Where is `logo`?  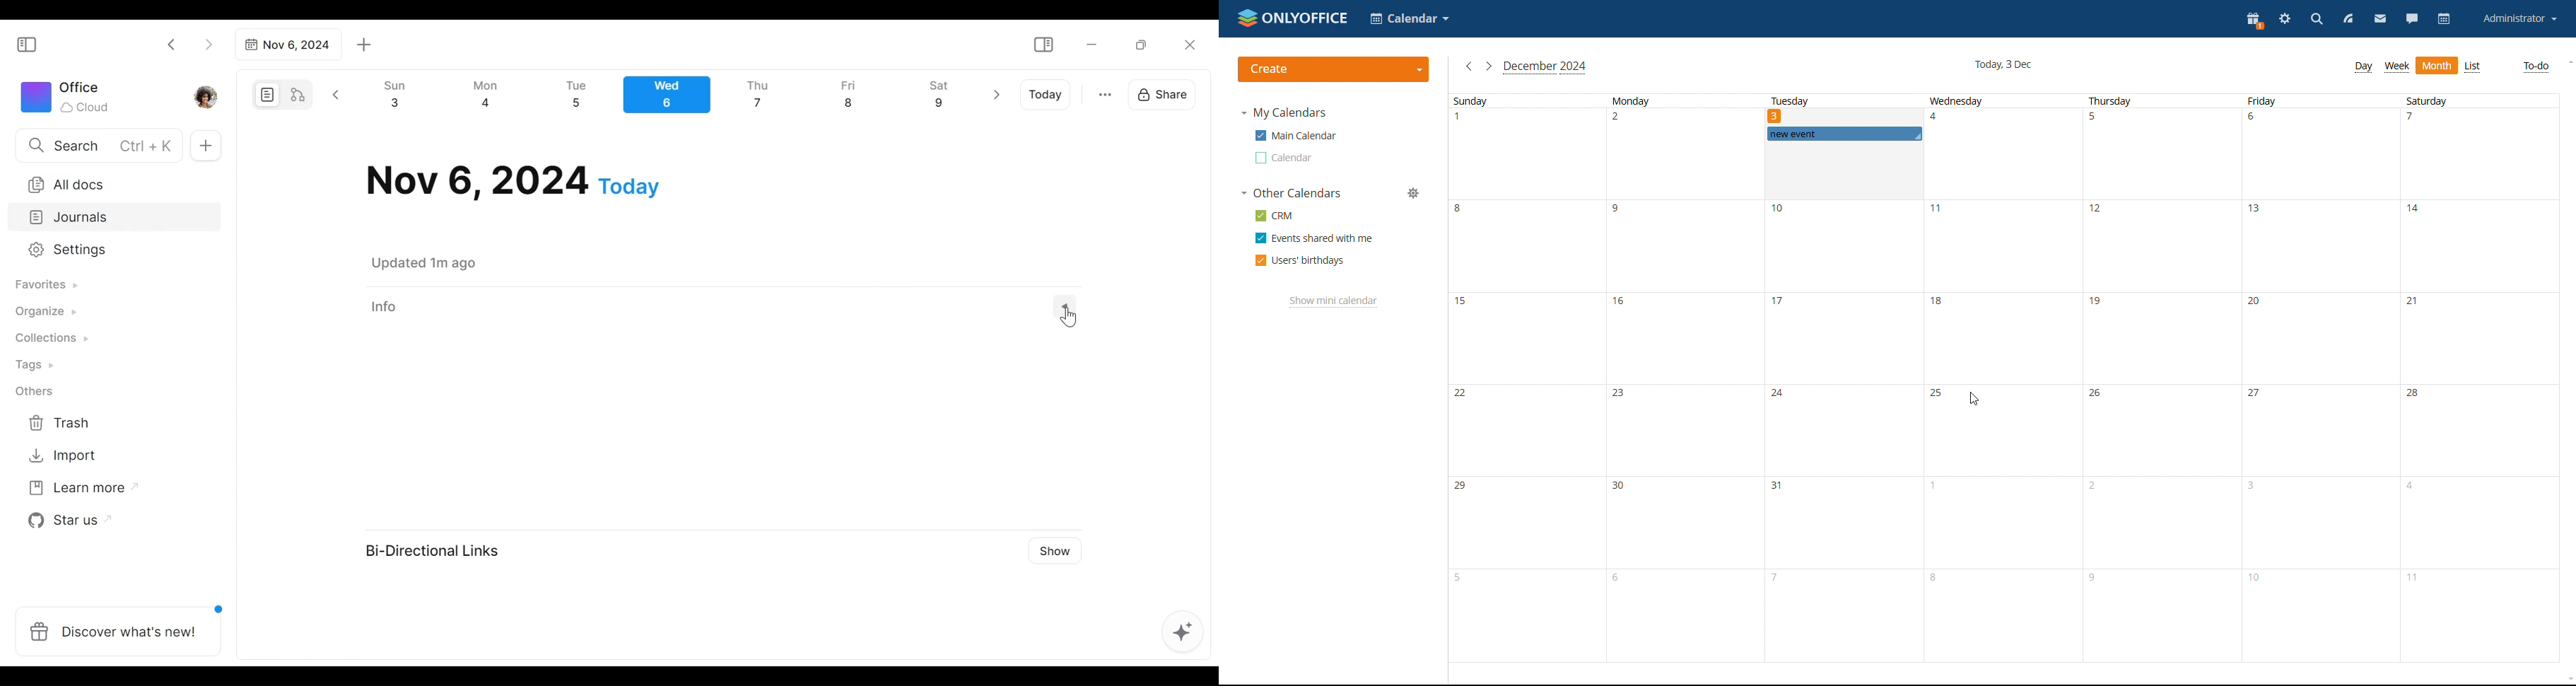 logo is located at coordinates (1293, 18).